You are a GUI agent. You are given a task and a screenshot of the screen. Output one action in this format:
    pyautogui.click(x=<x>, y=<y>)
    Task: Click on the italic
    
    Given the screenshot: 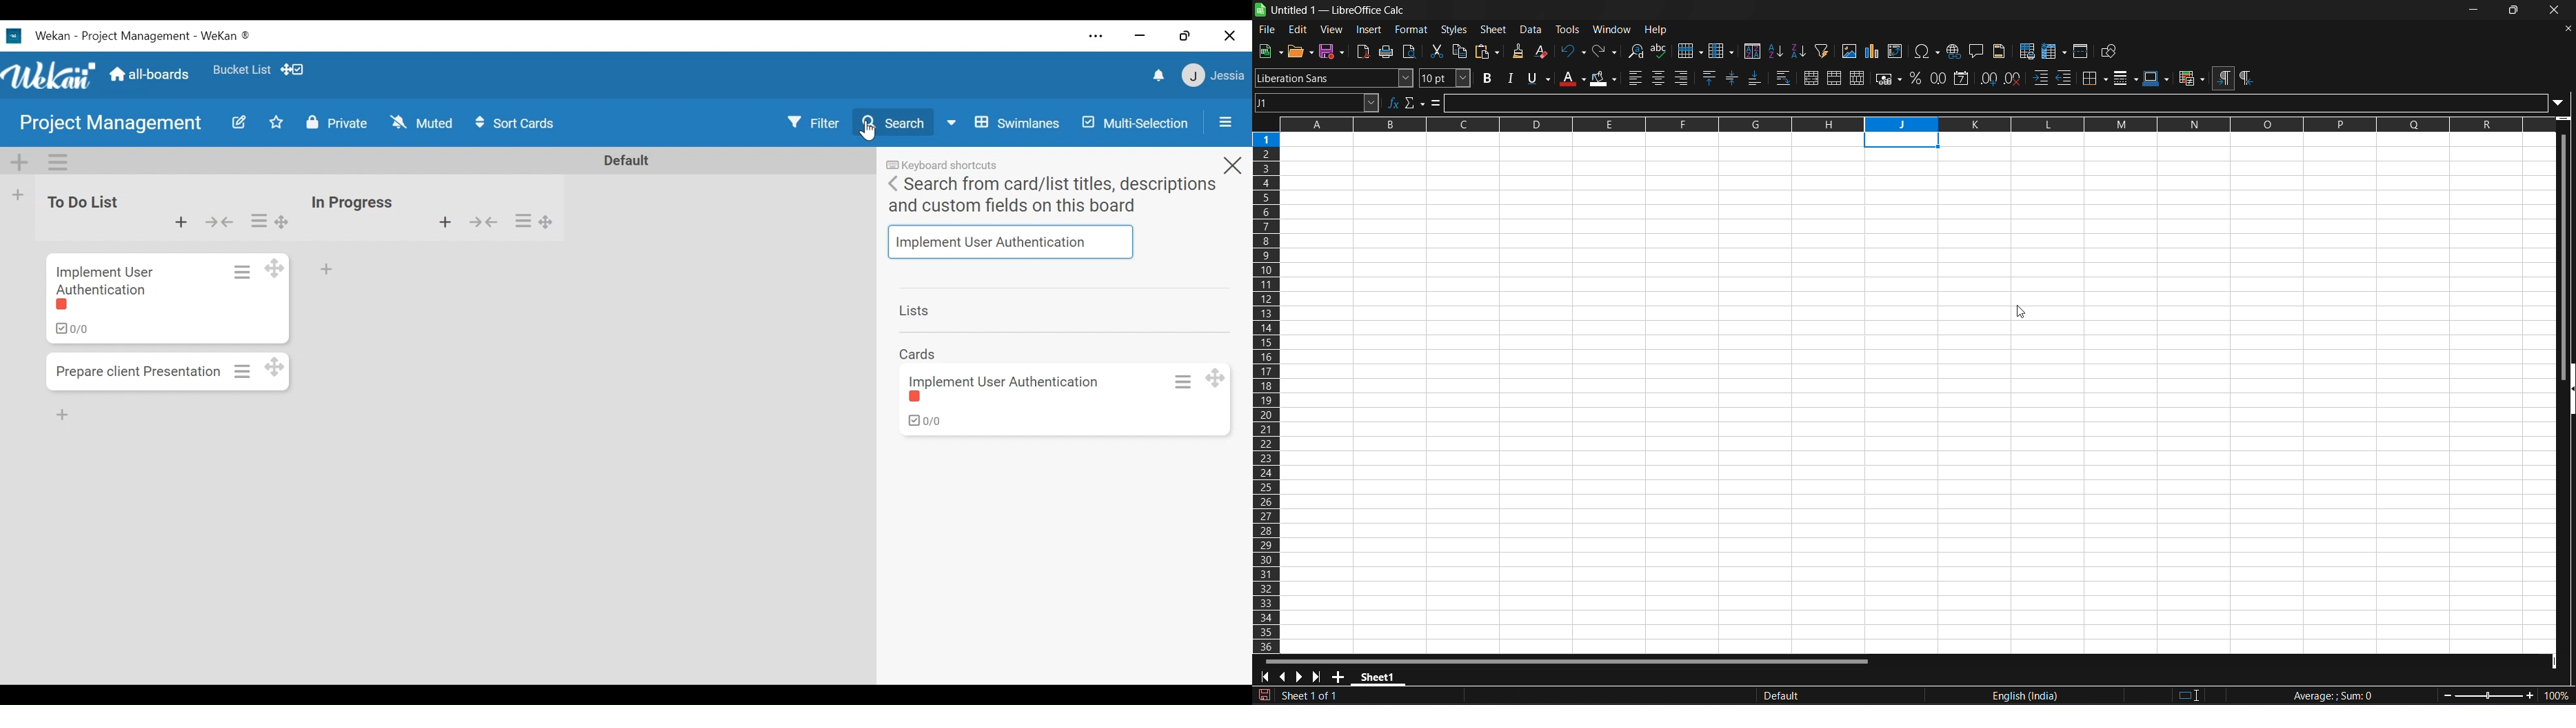 What is the action you would take?
    pyautogui.click(x=1511, y=79)
    